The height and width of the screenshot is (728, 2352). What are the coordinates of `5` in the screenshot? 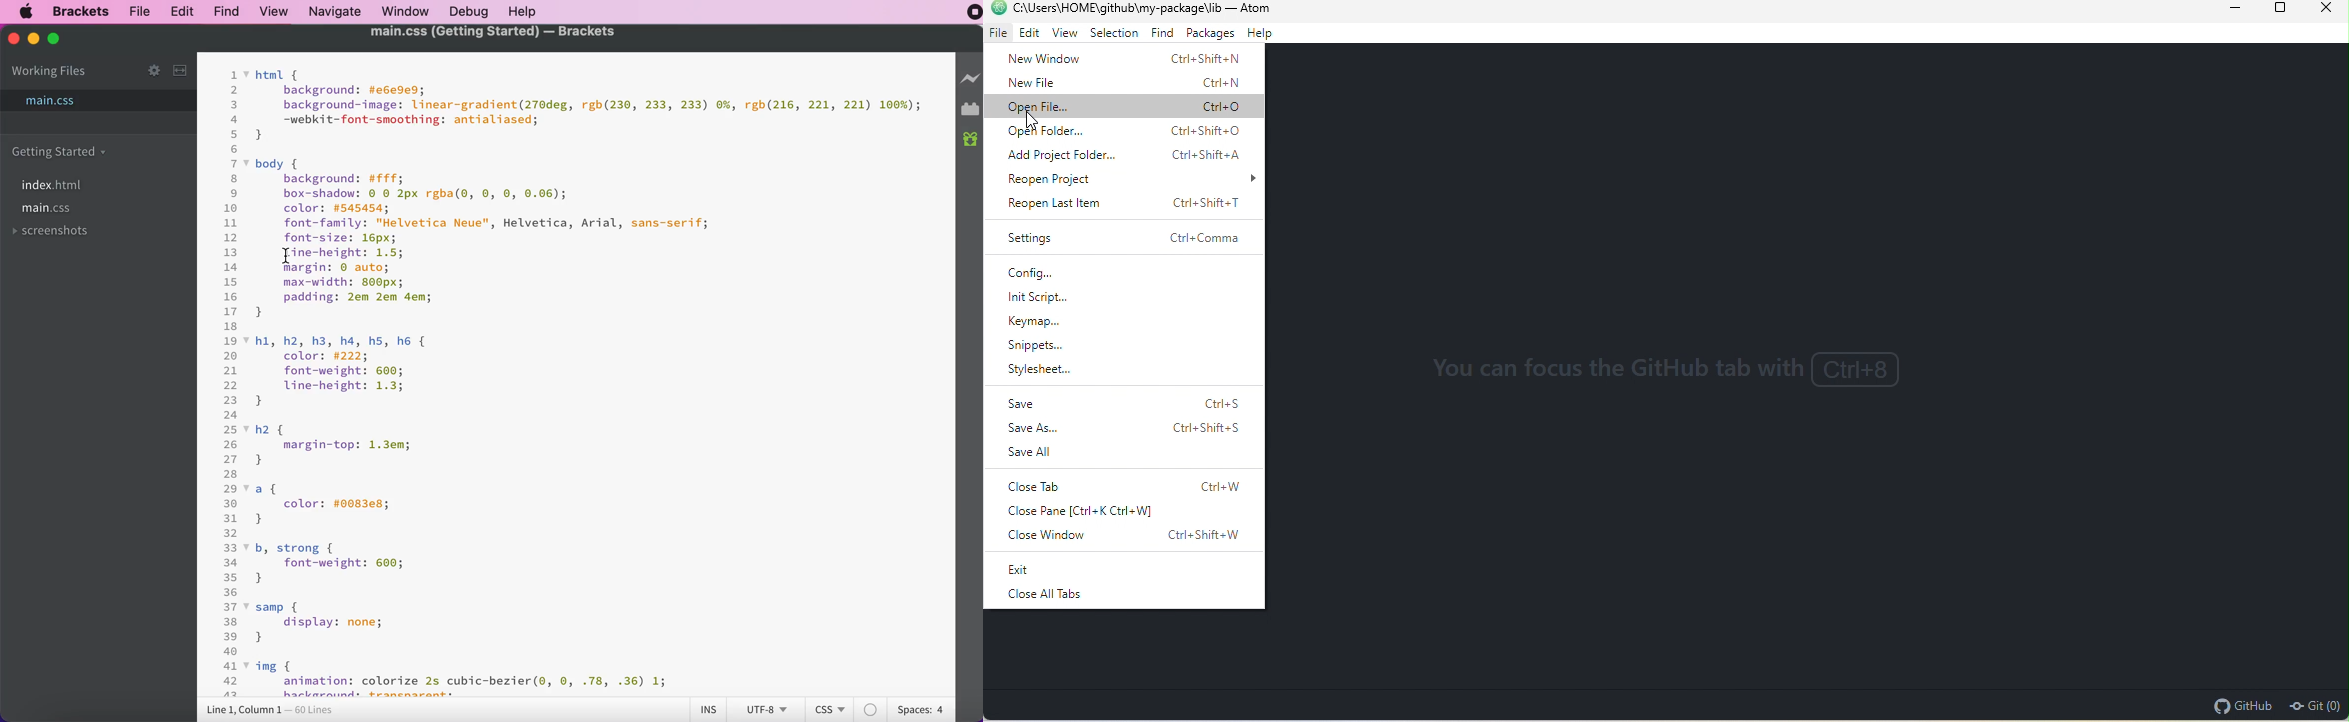 It's located at (233, 134).